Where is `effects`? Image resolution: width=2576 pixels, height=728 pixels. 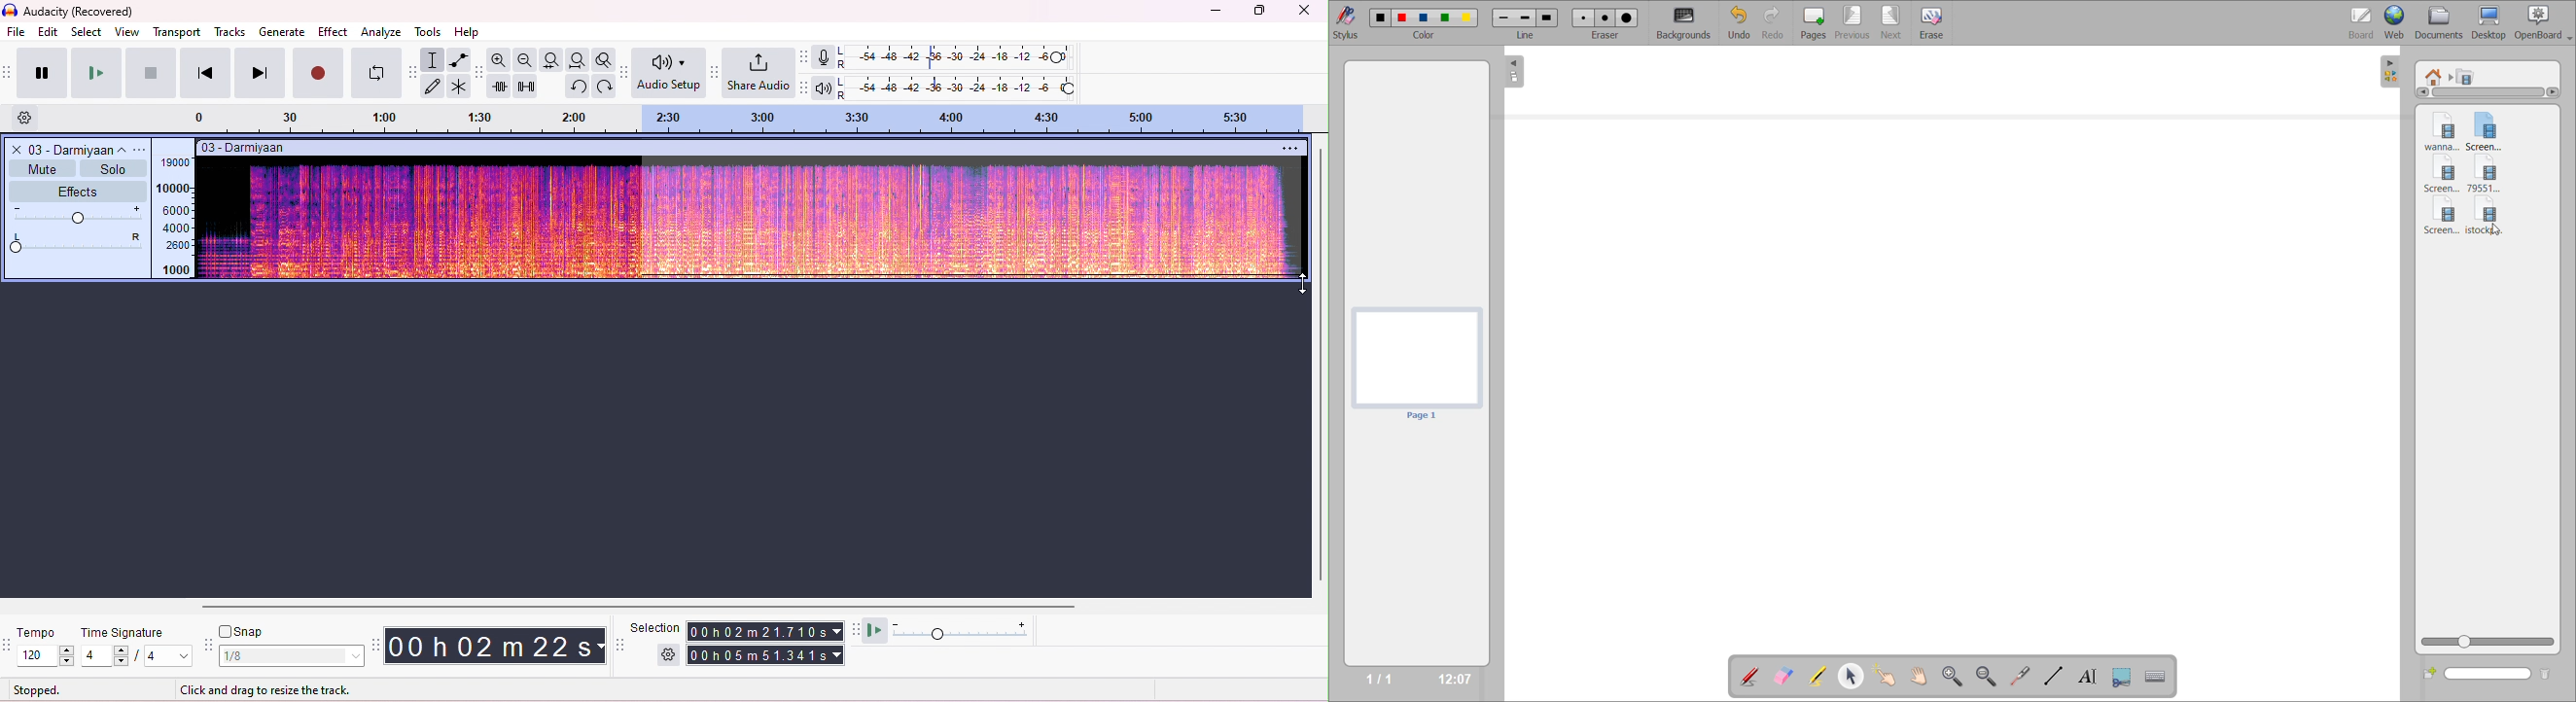
effects is located at coordinates (77, 192).